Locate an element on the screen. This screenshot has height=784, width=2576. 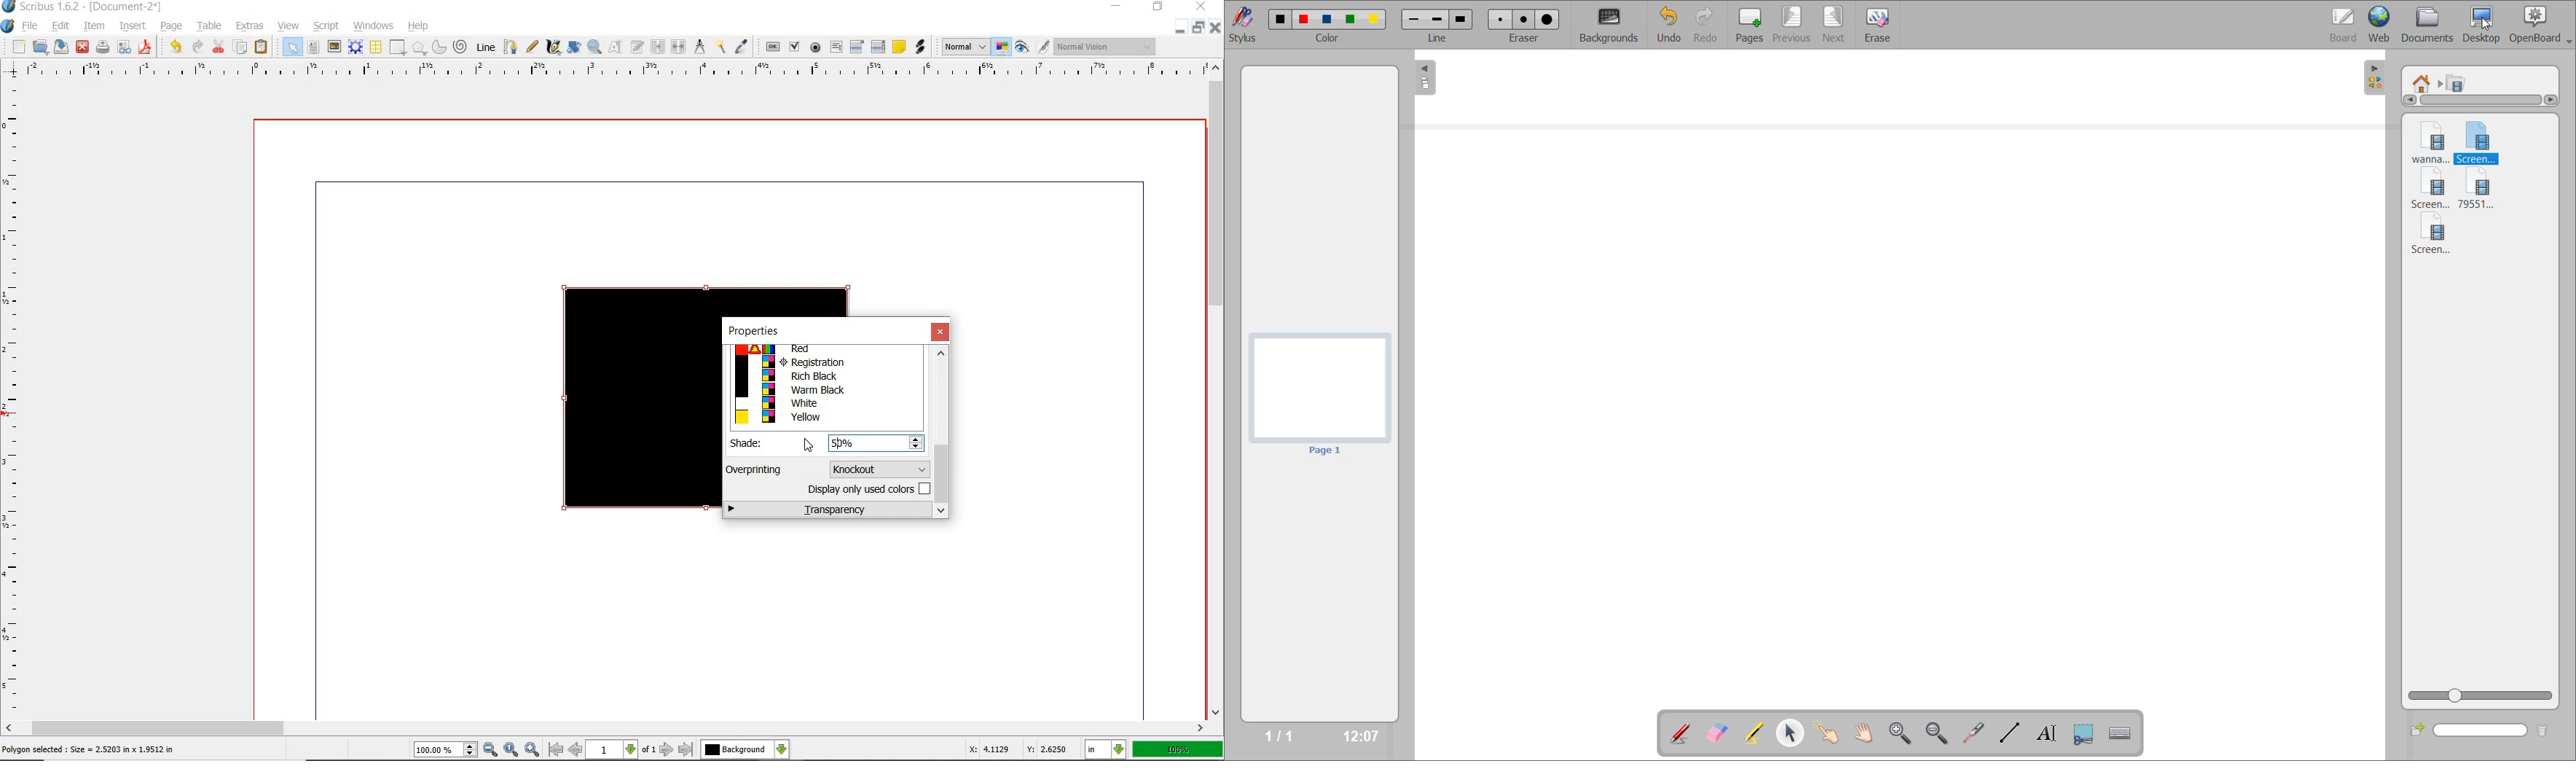
color  is located at coordinates (1332, 39).